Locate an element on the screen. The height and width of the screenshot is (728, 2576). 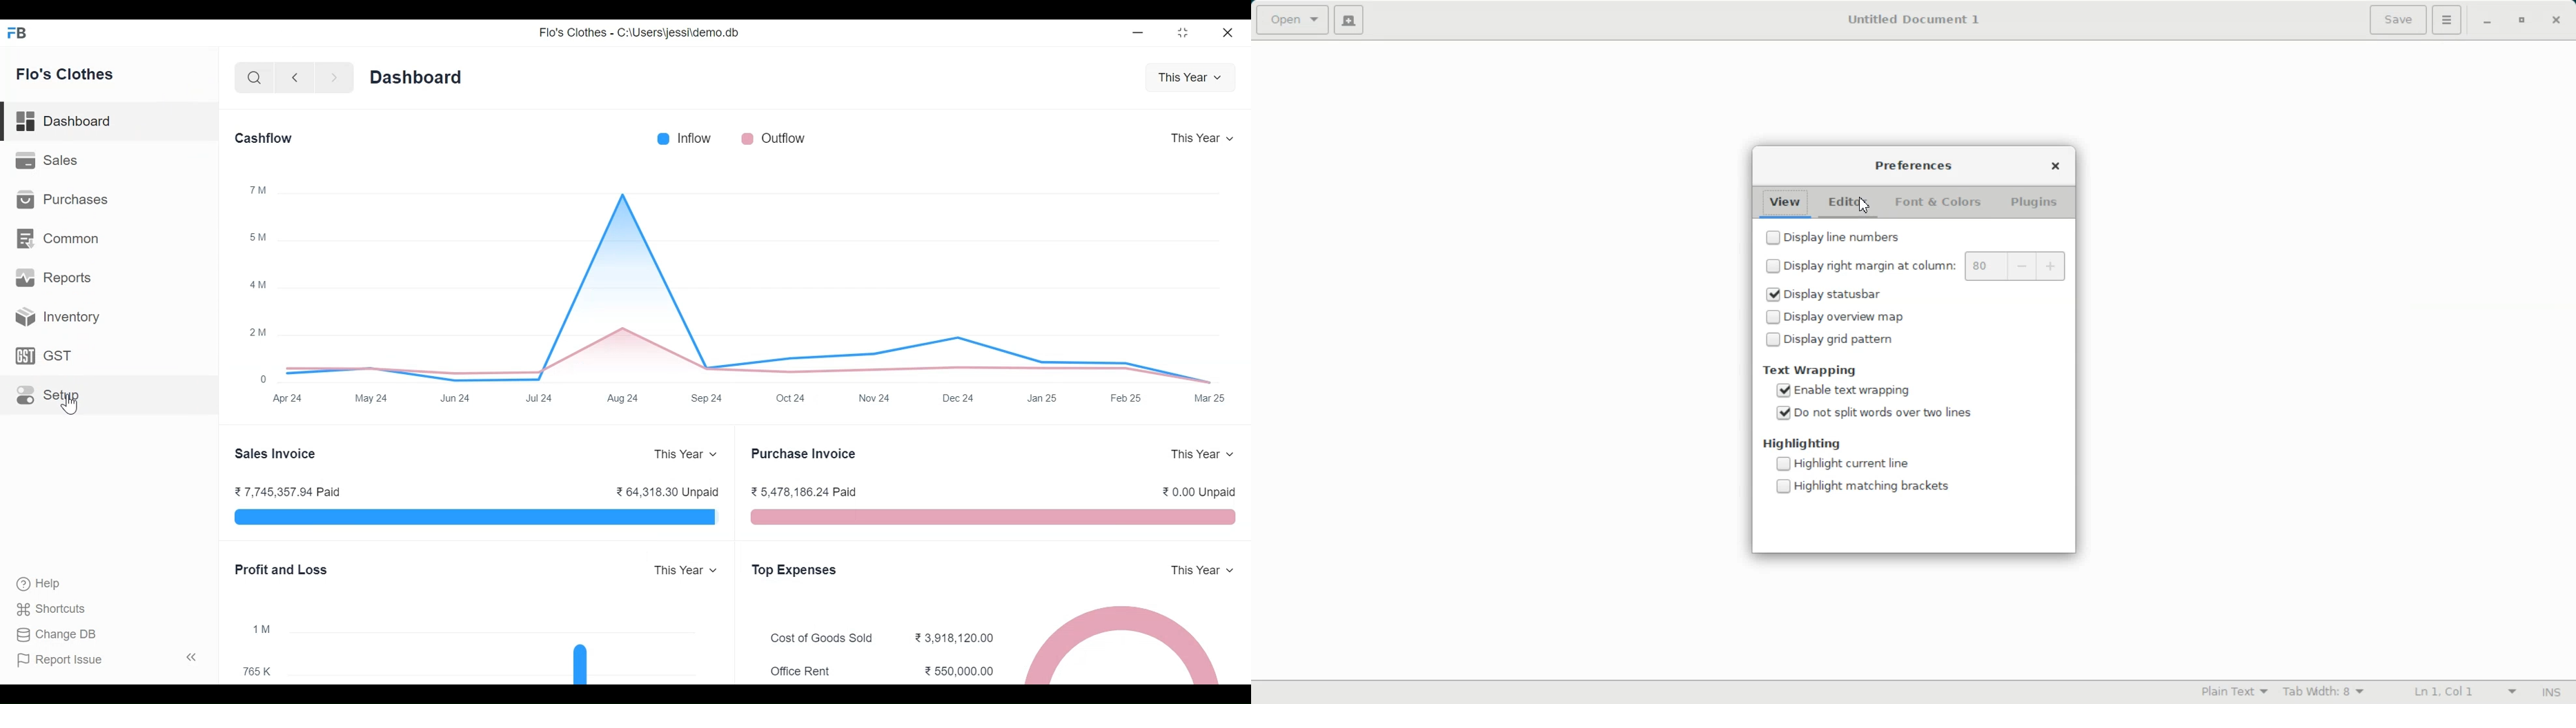
Jul 24 is located at coordinates (542, 400).